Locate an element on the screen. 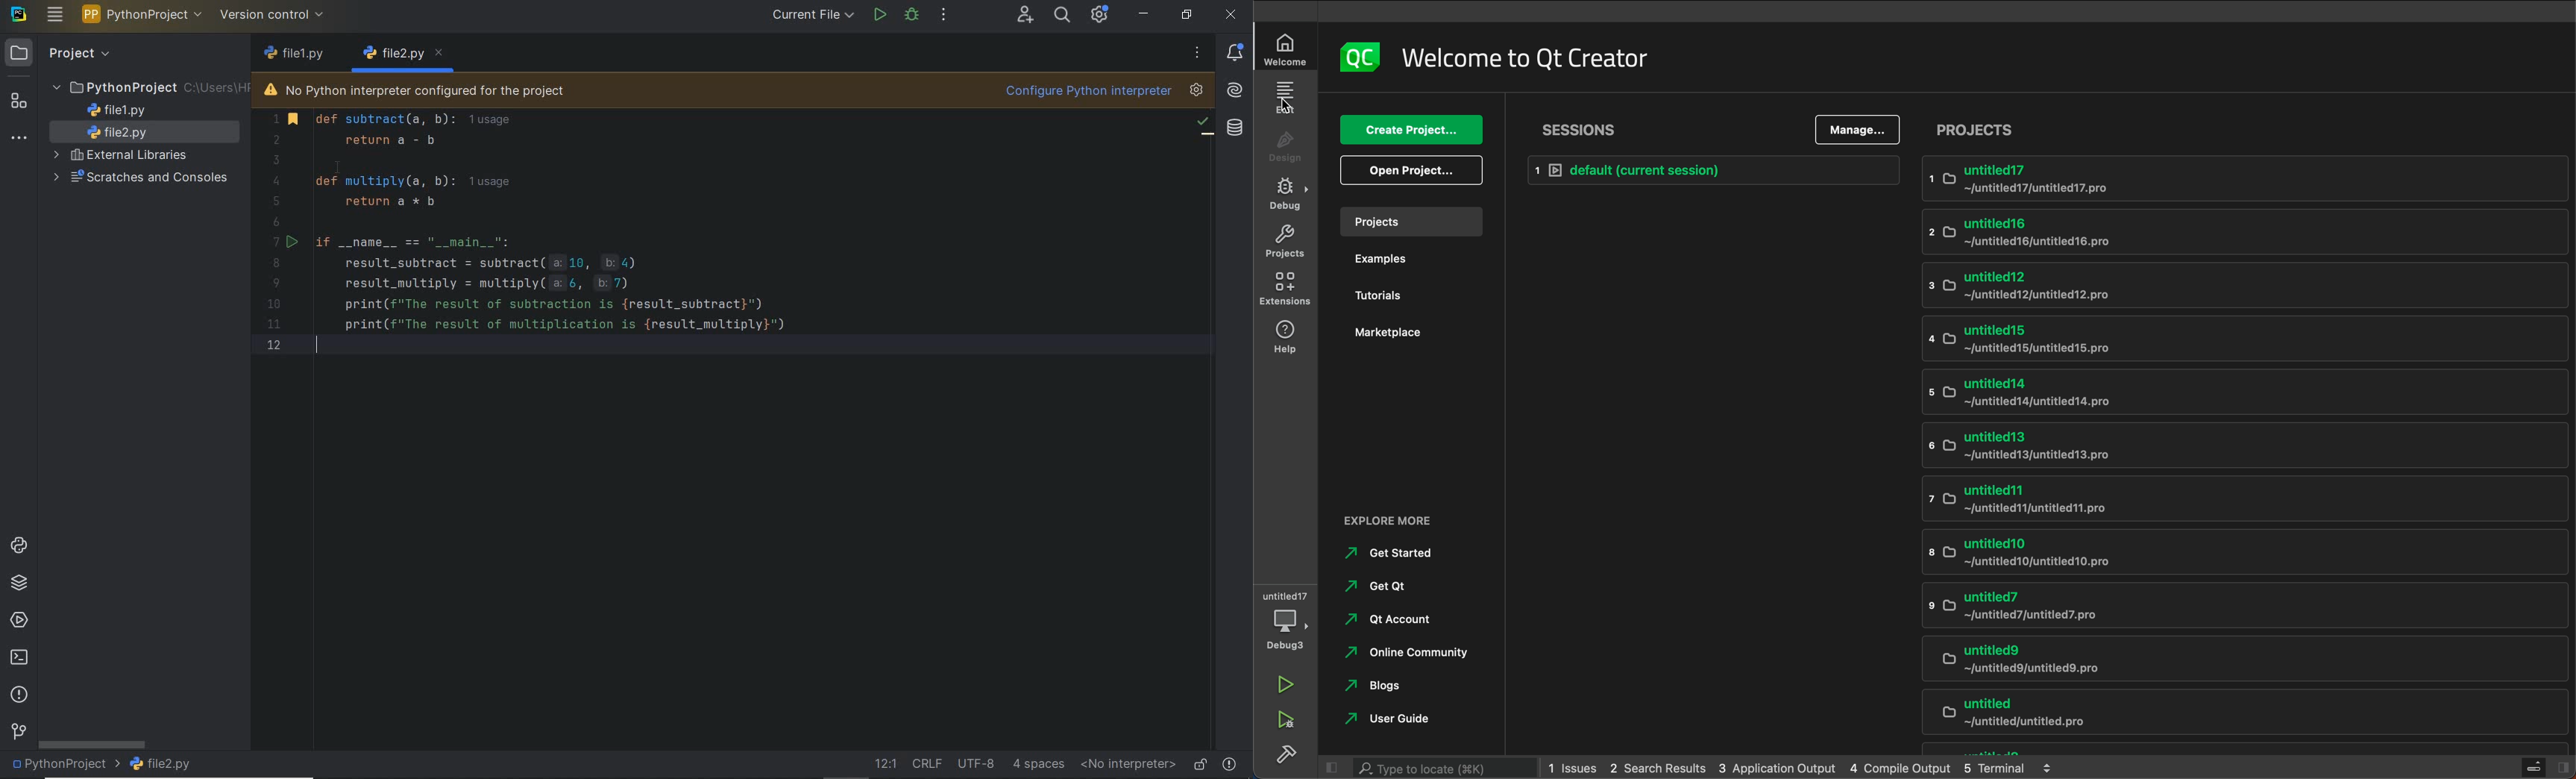  search everywhere is located at coordinates (1063, 17).